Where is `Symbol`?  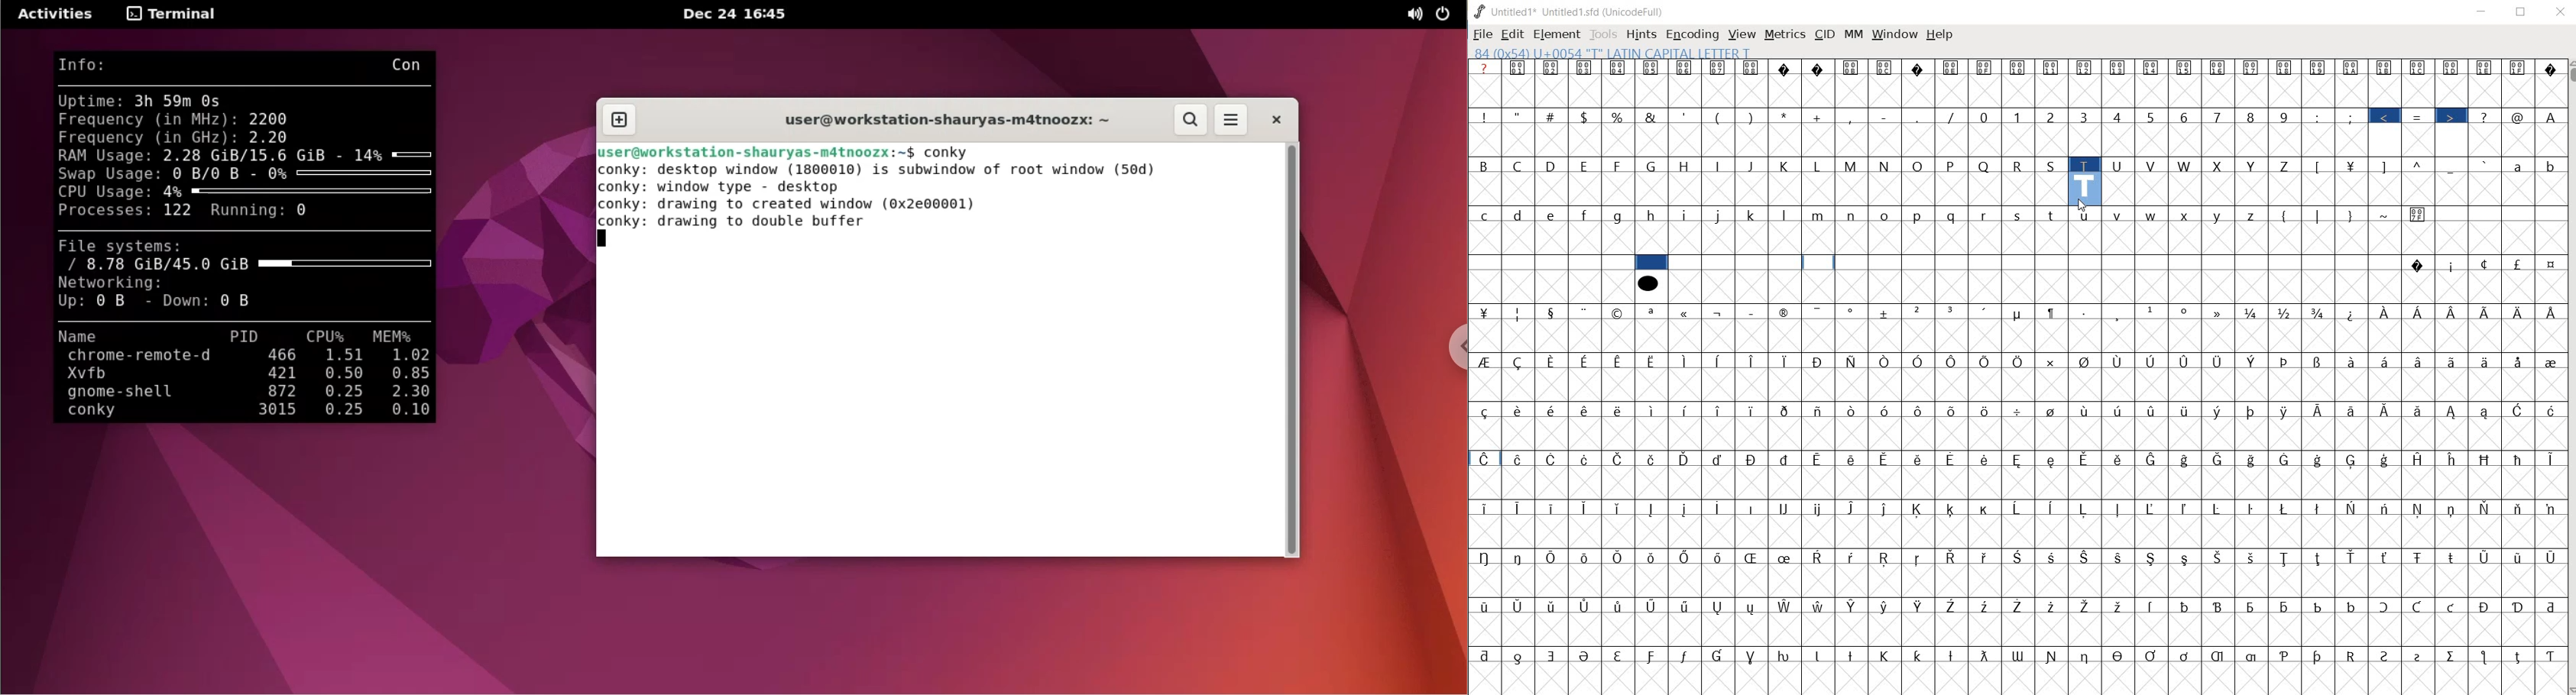 Symbol is located at coordinates (1486, 556).